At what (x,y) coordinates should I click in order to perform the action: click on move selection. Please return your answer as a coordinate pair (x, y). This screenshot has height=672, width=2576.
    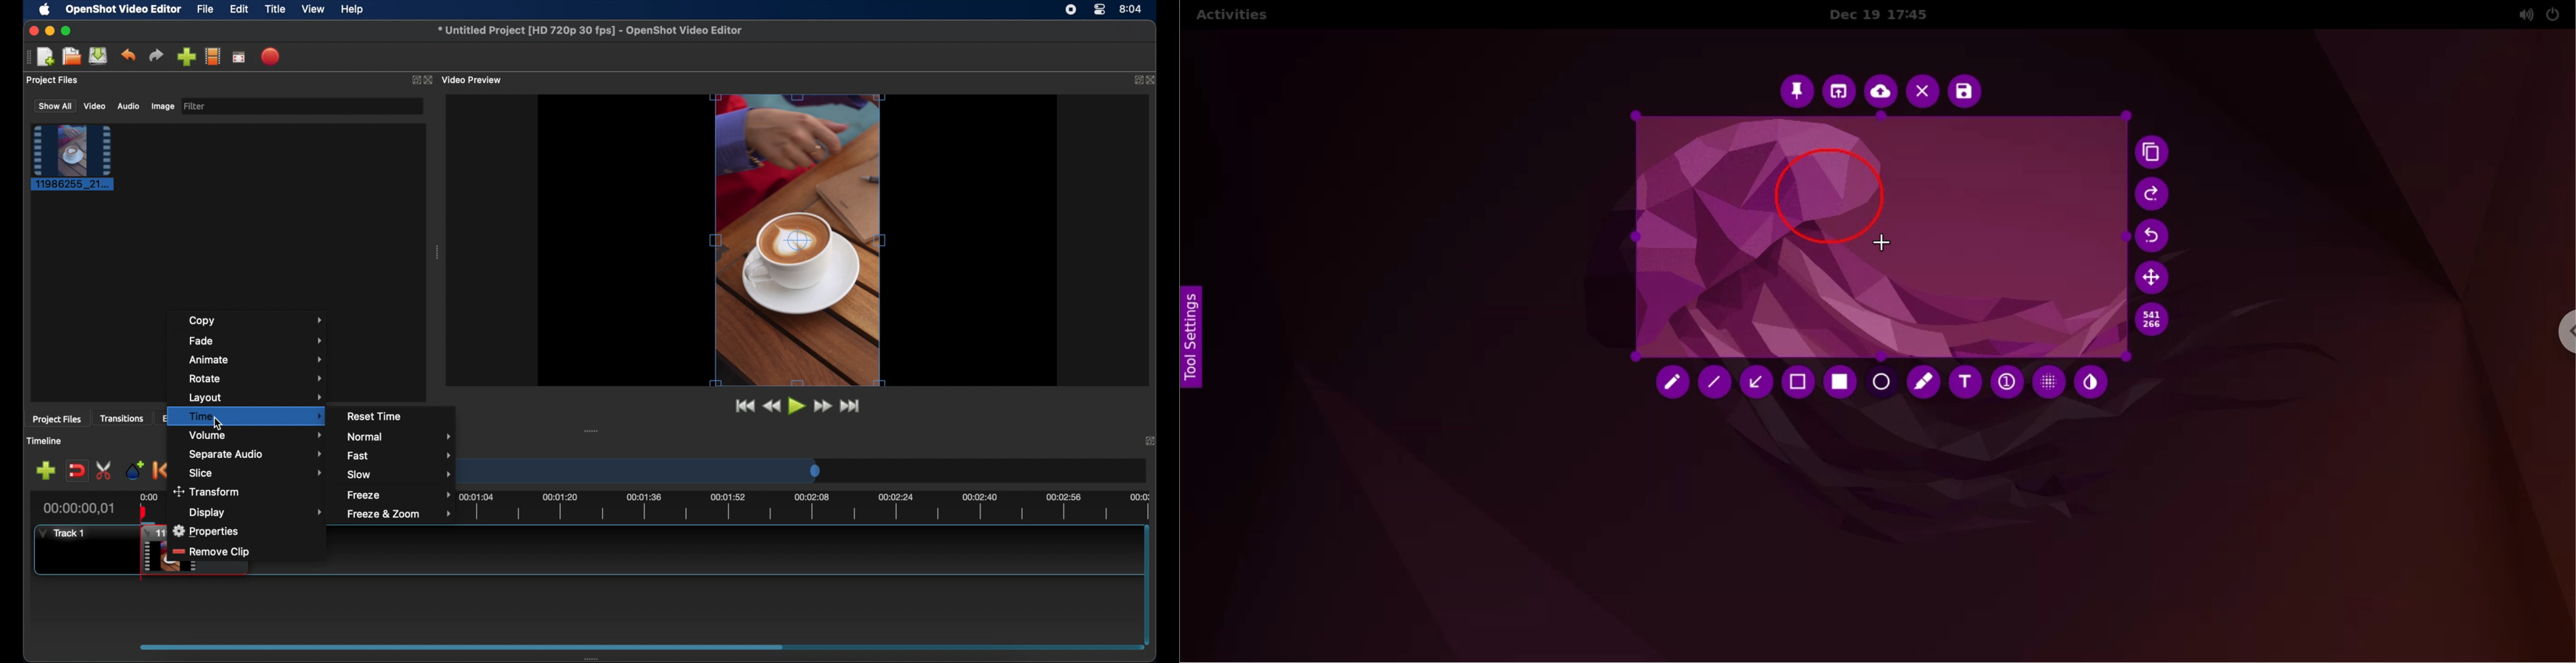
    Looking at the image, I should click on (2155, 277).